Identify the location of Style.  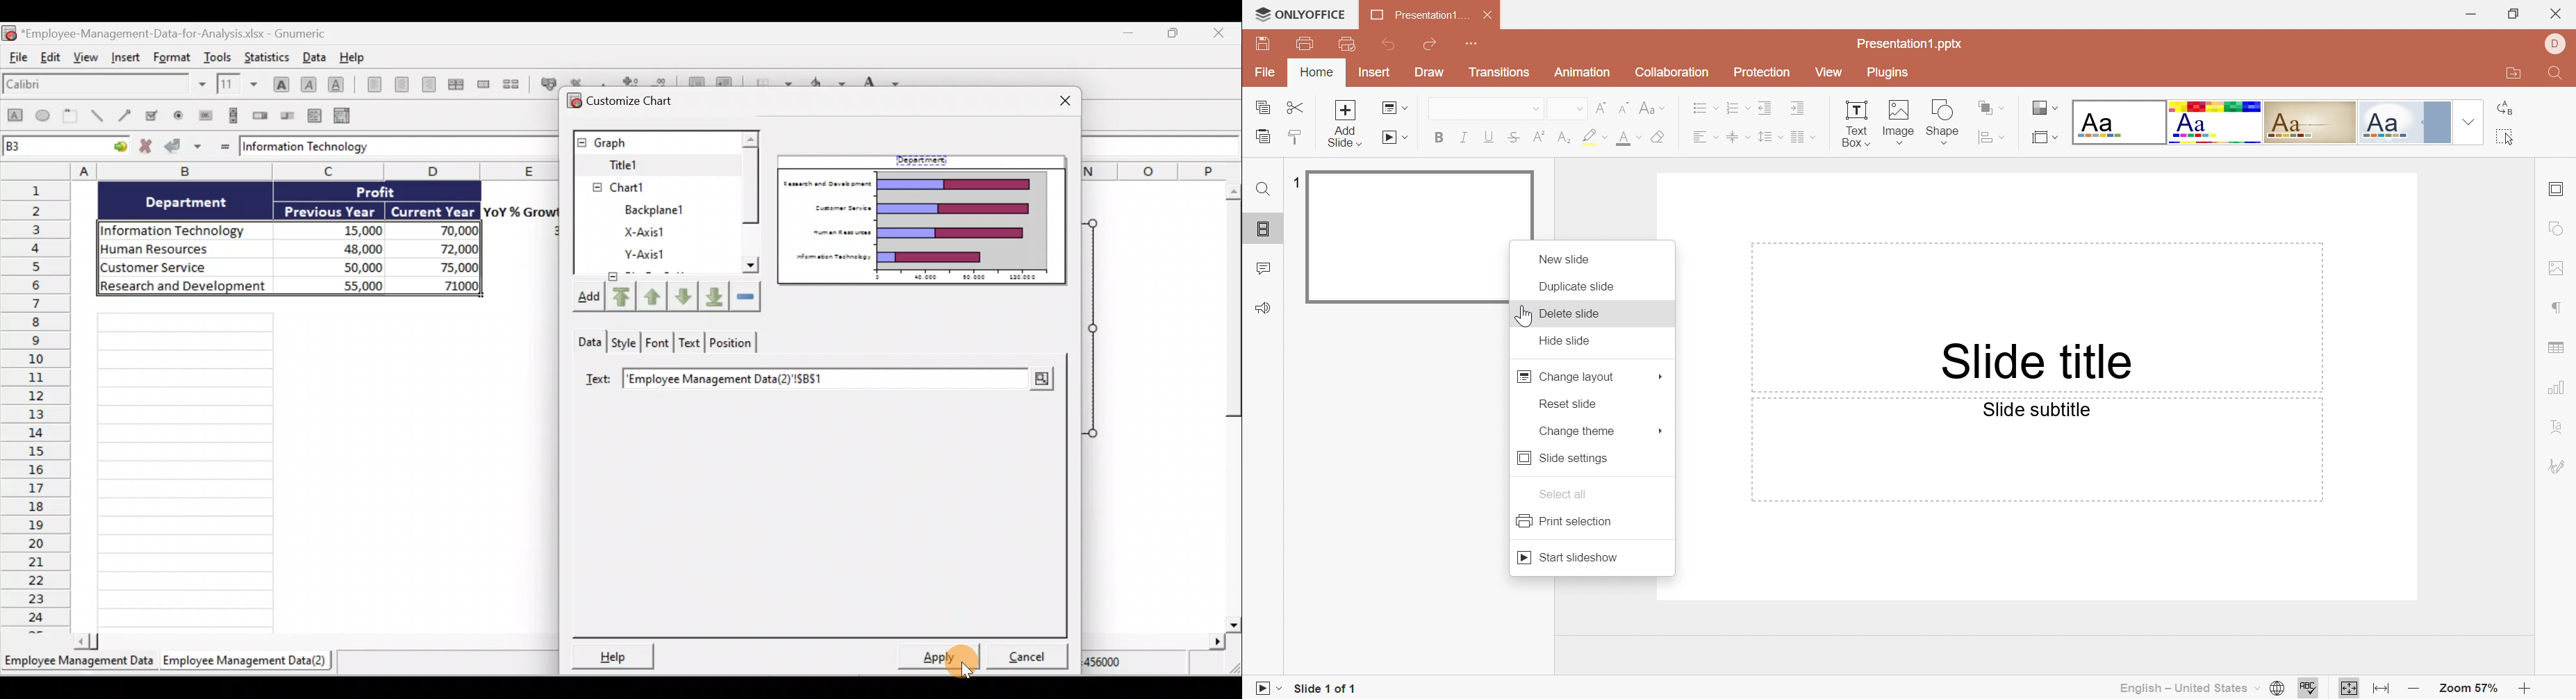
(623, 341).